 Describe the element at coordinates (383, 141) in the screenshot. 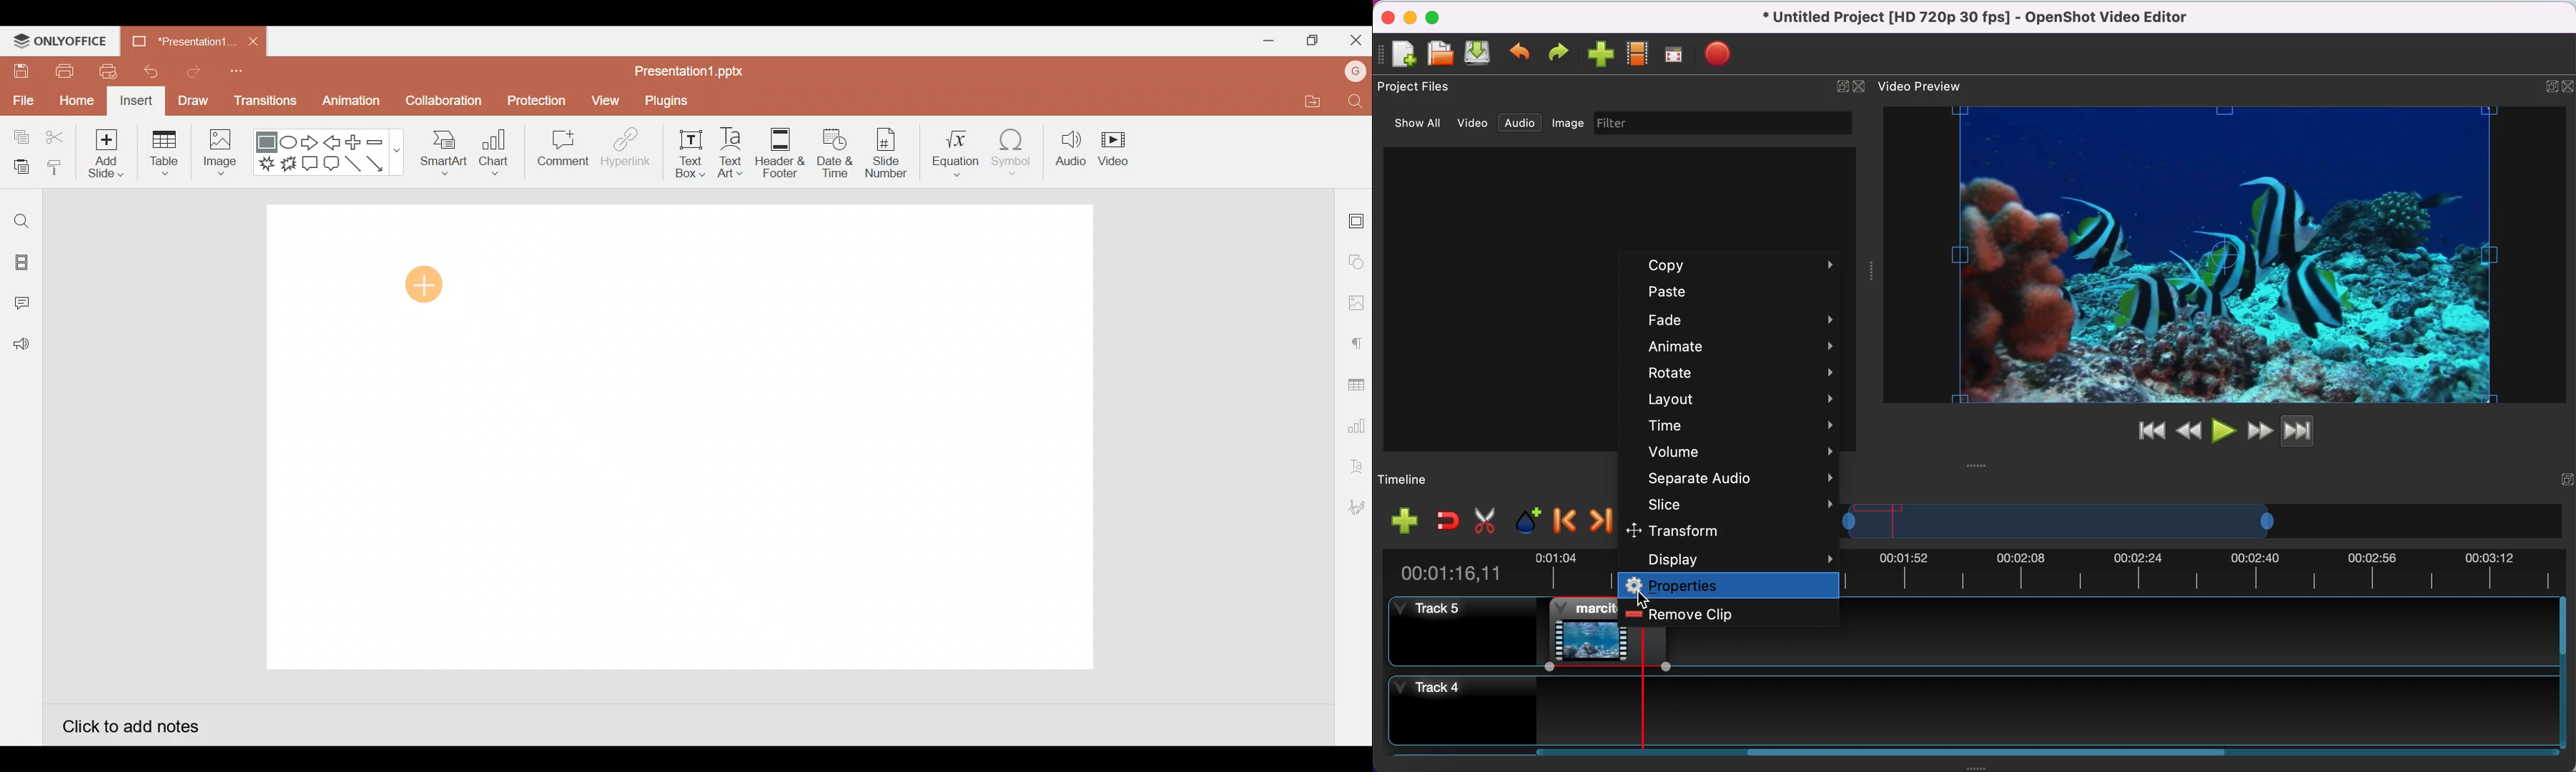

I see `Minus` at that location.